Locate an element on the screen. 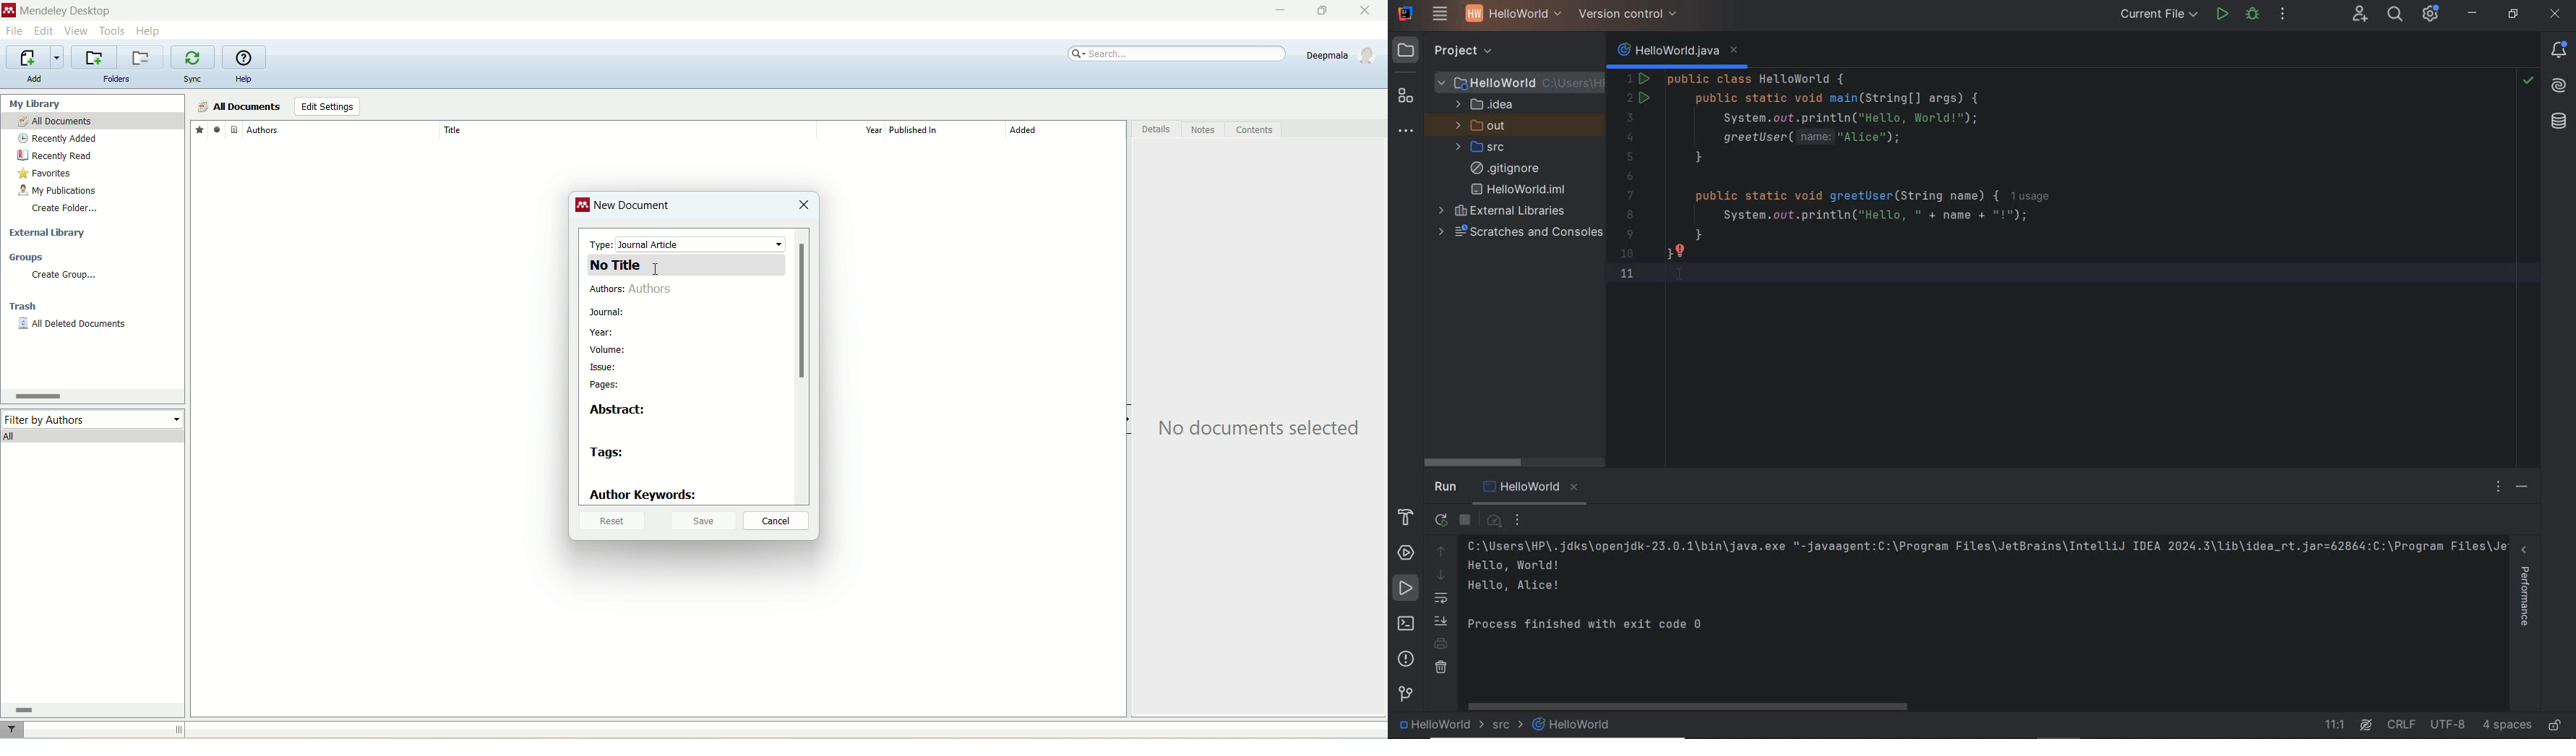  filter by author is located at coordinates (94, 418).